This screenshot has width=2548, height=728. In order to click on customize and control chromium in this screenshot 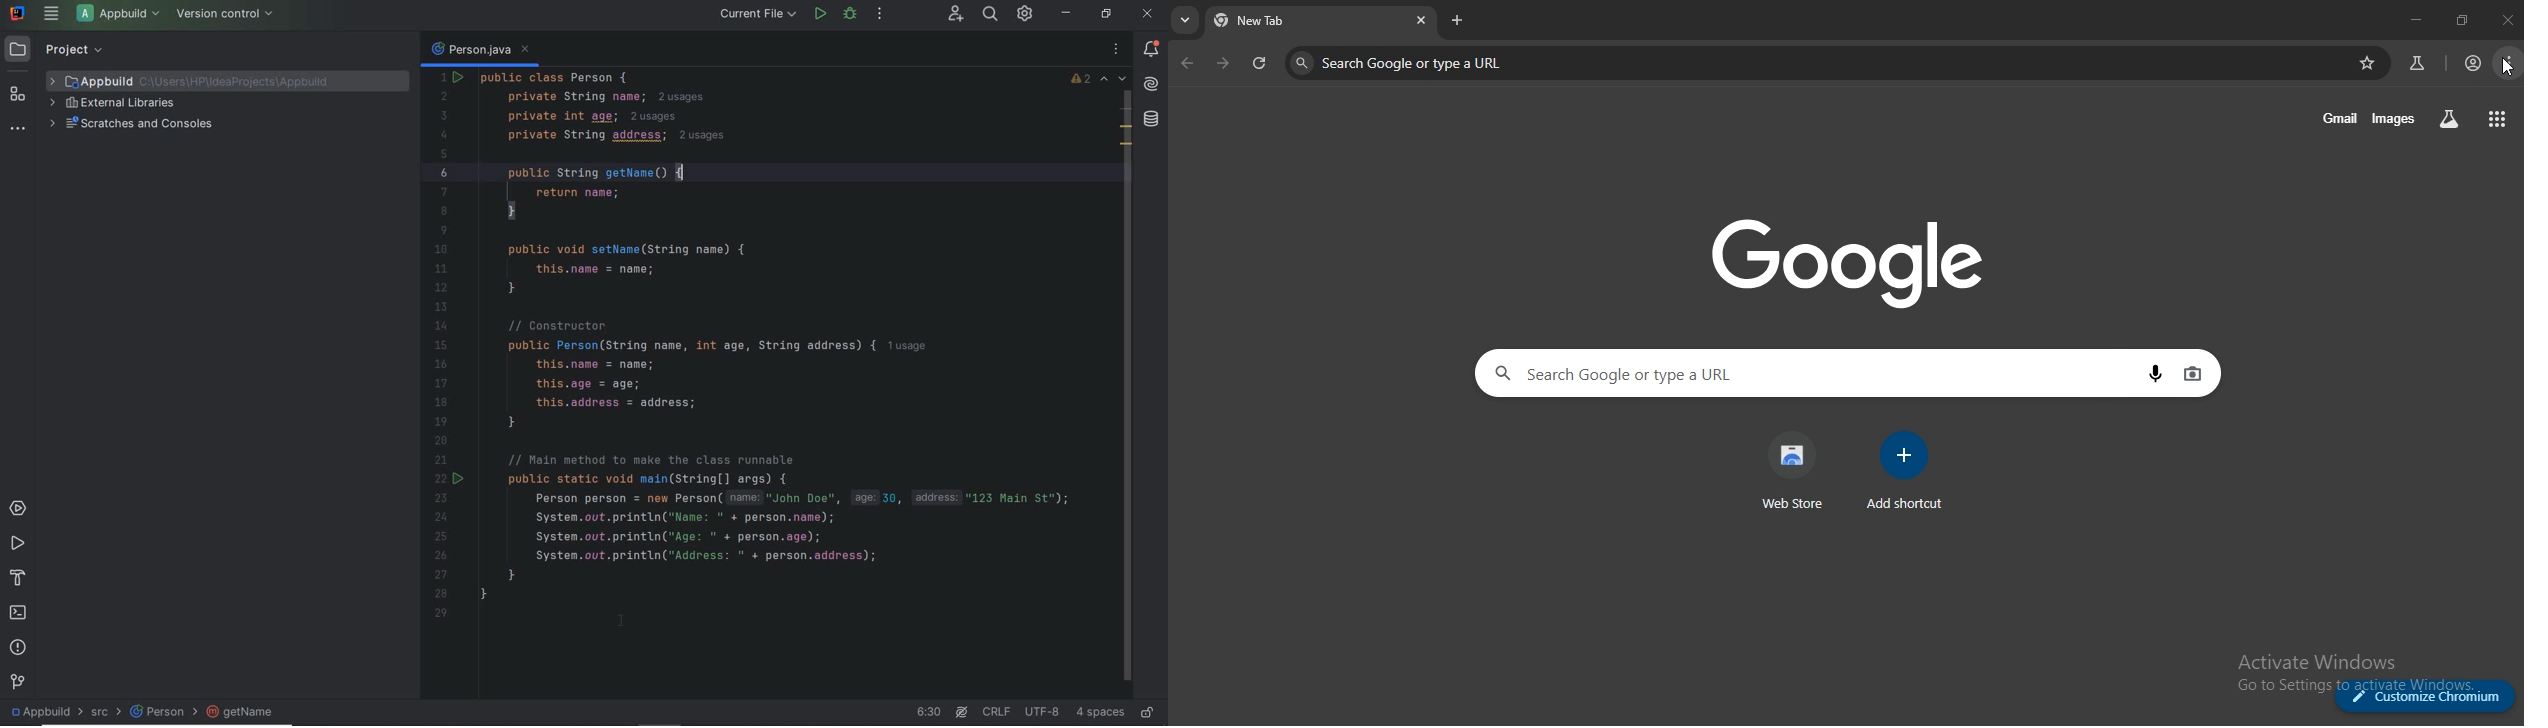, I will do `click(2510, 64)`.